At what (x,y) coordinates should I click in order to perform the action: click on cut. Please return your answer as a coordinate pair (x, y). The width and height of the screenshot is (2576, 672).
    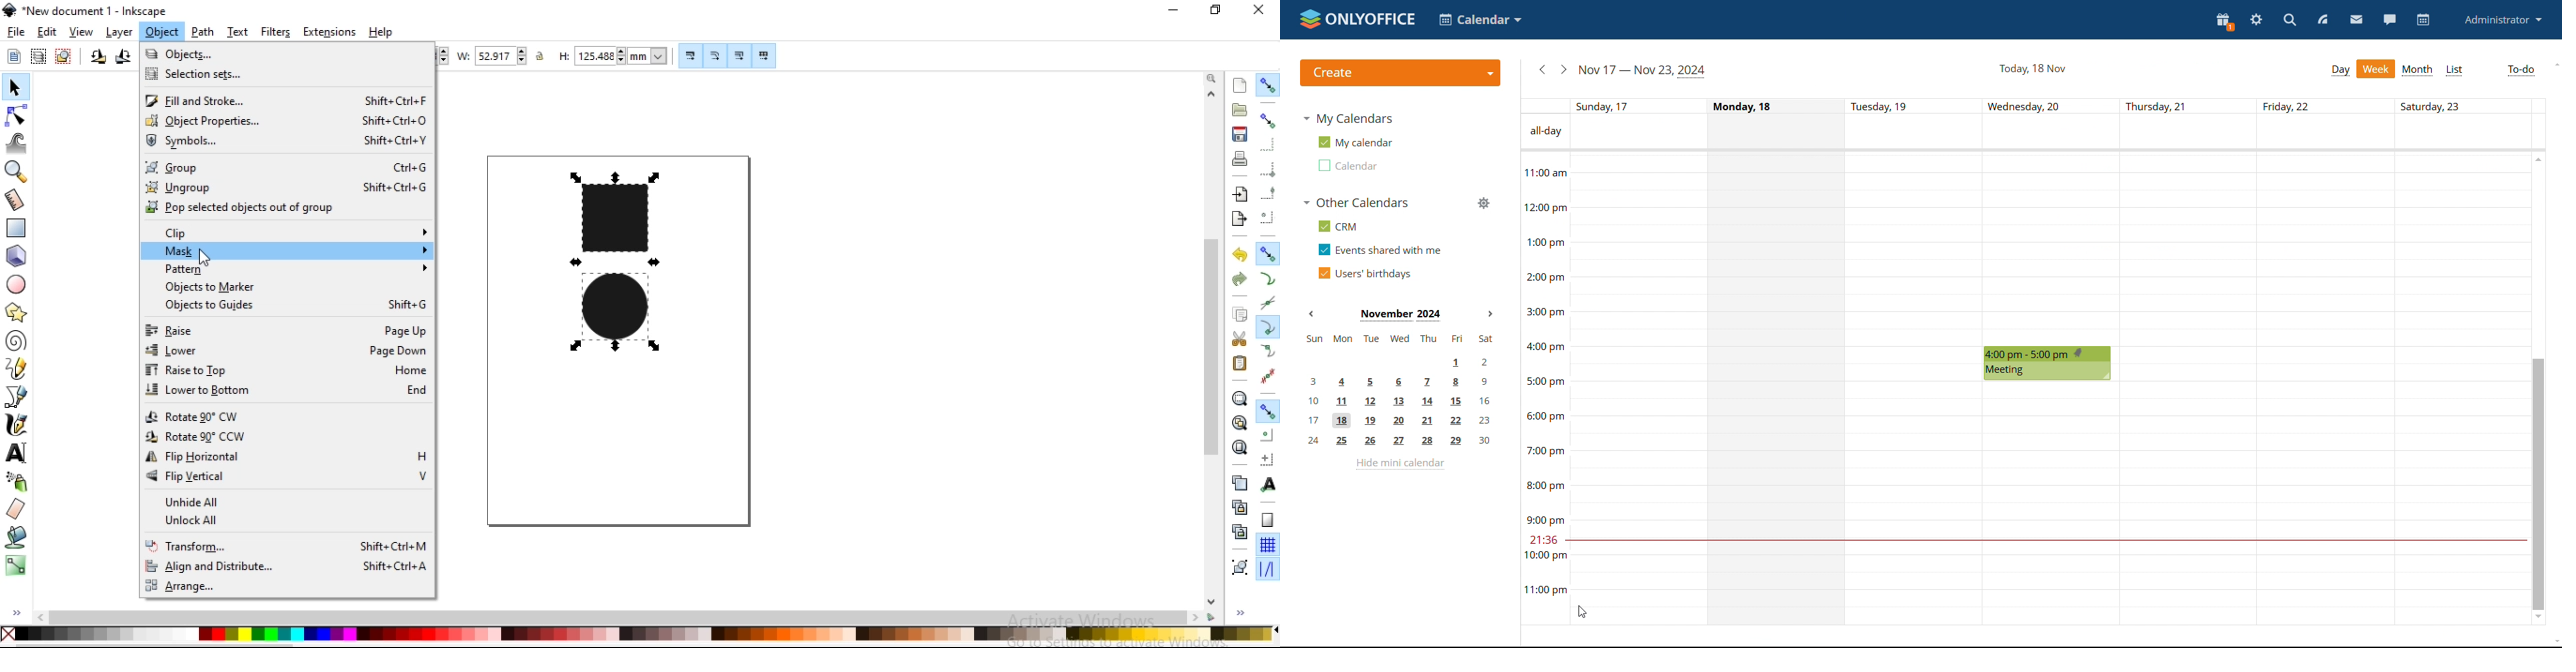
    Looking at the image, I should click on (1239, 339).